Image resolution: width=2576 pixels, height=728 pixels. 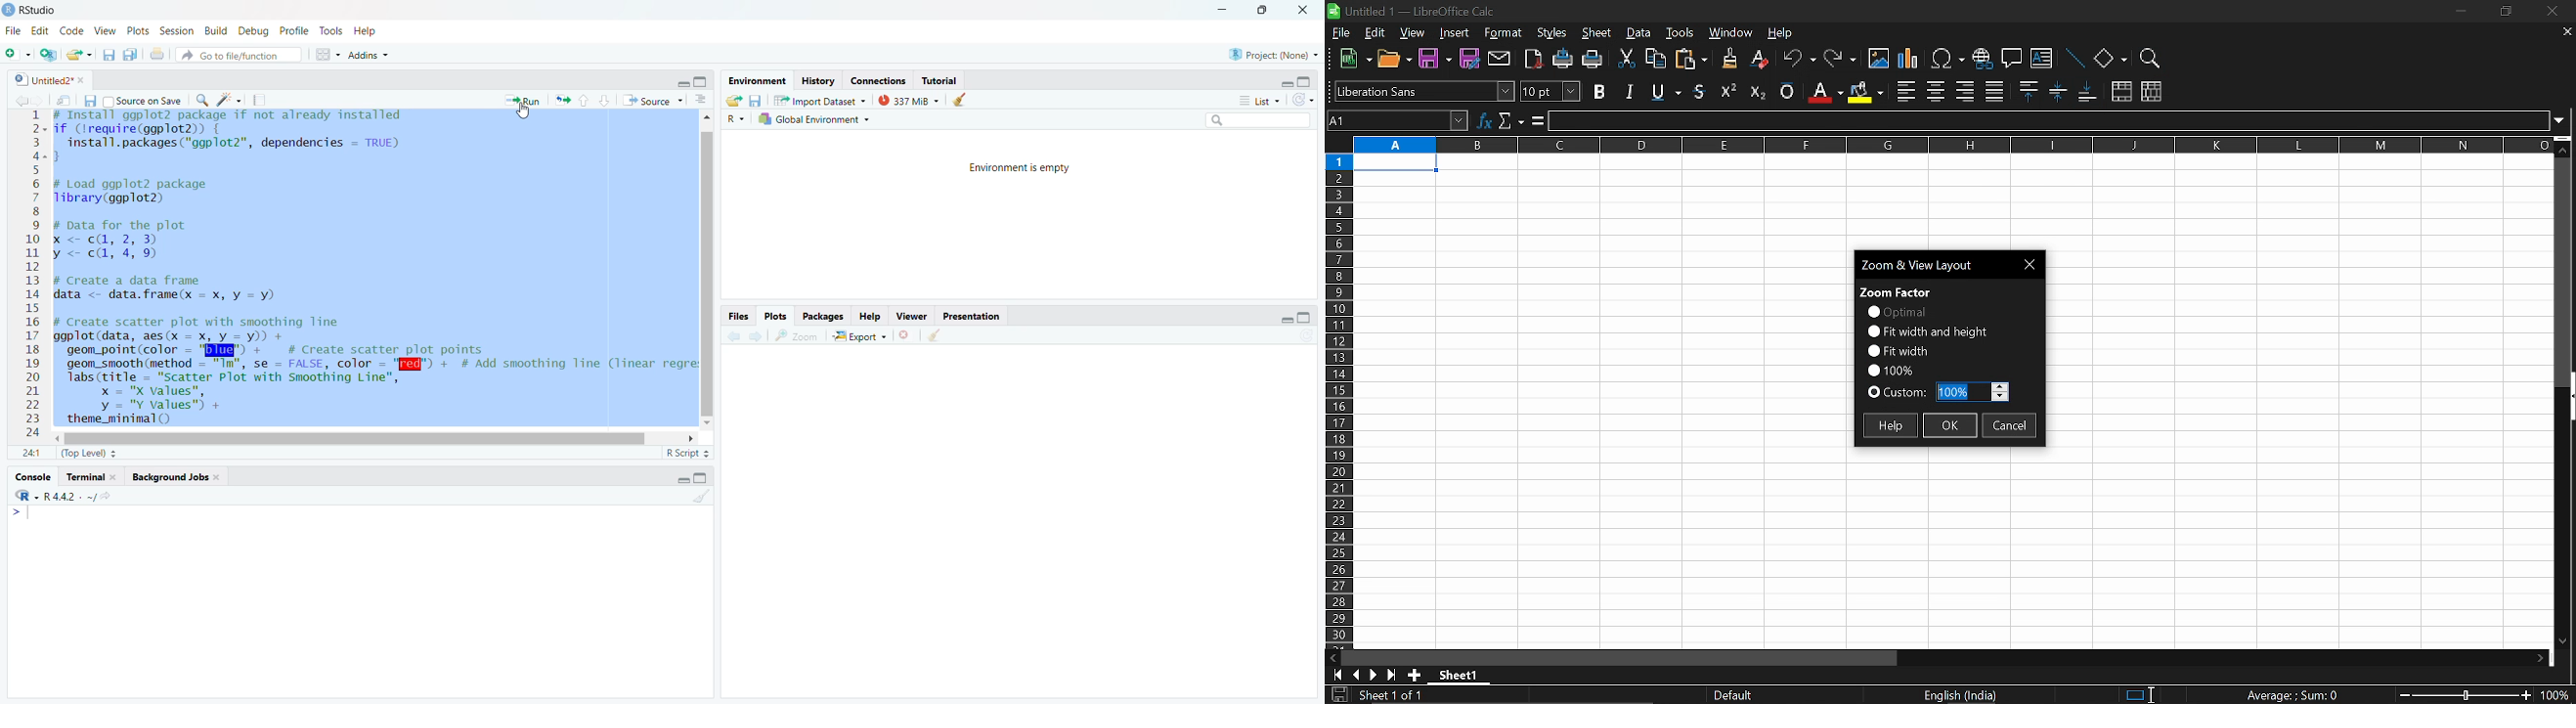 What do you see at coordinates (2140, 694) in the screenshot?
I see `standard selection` at bounding box center [2140, 694].